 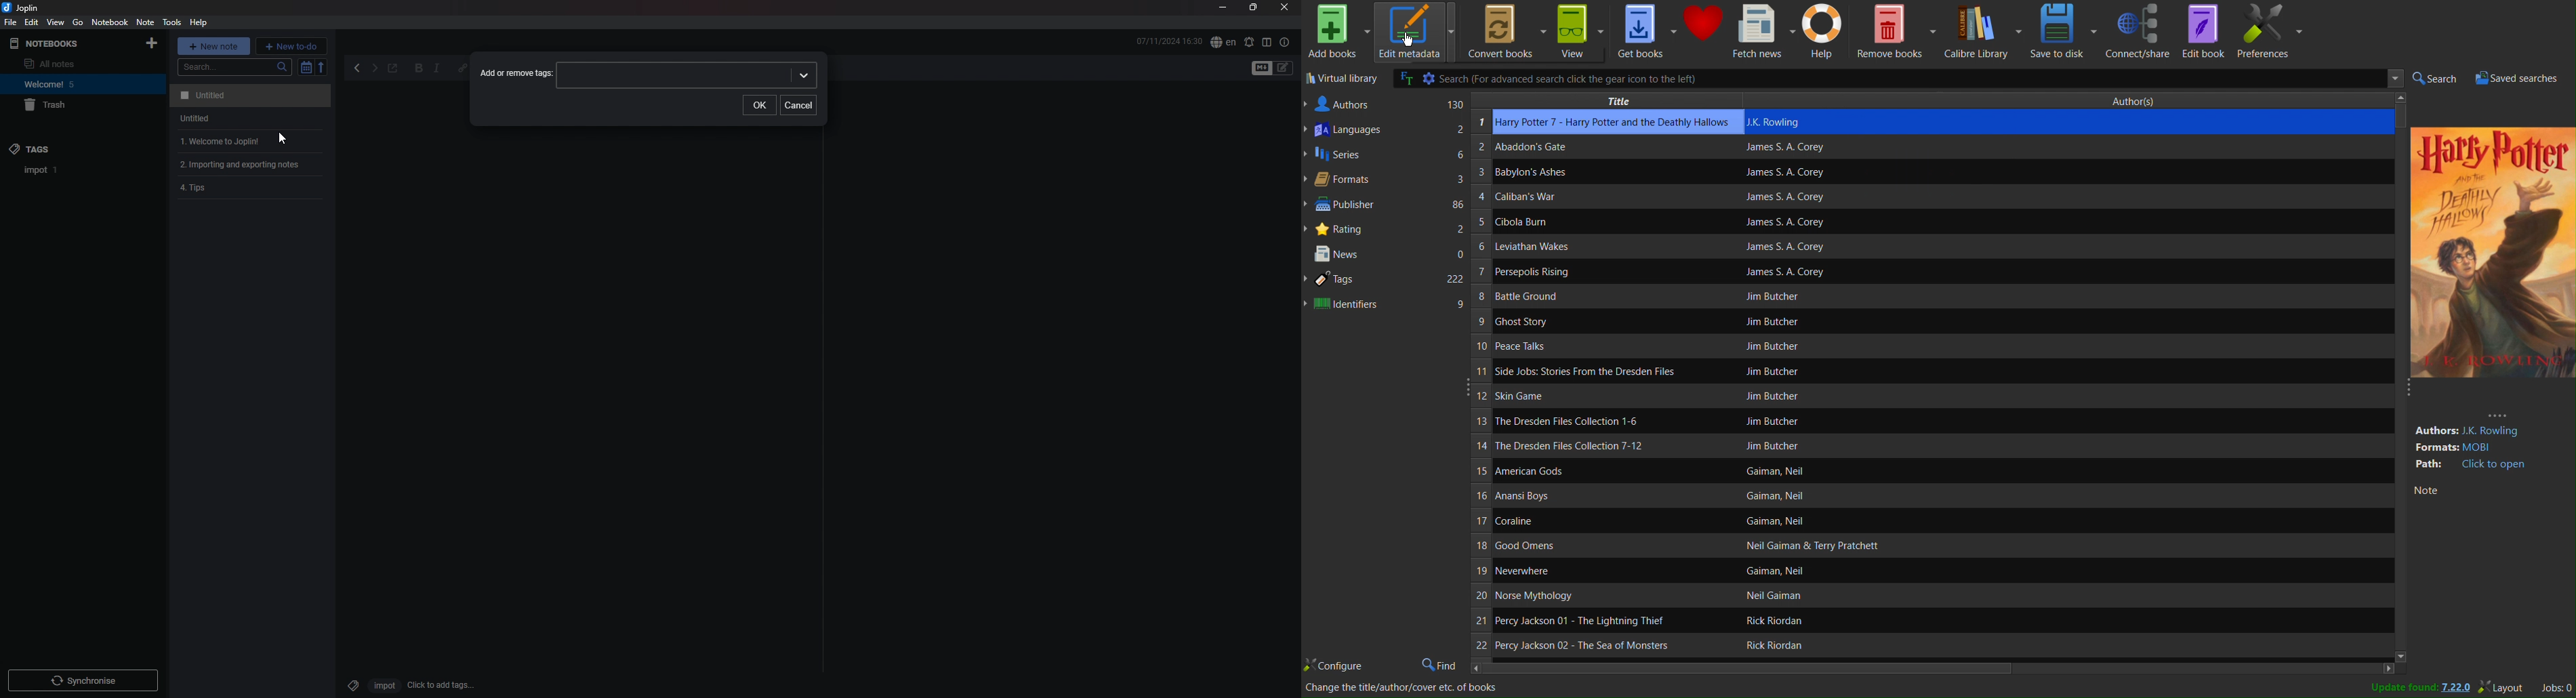 What do you see at coordinates (235, 67) in the screenshot?
I see `search` at bounding box center [235, 67].